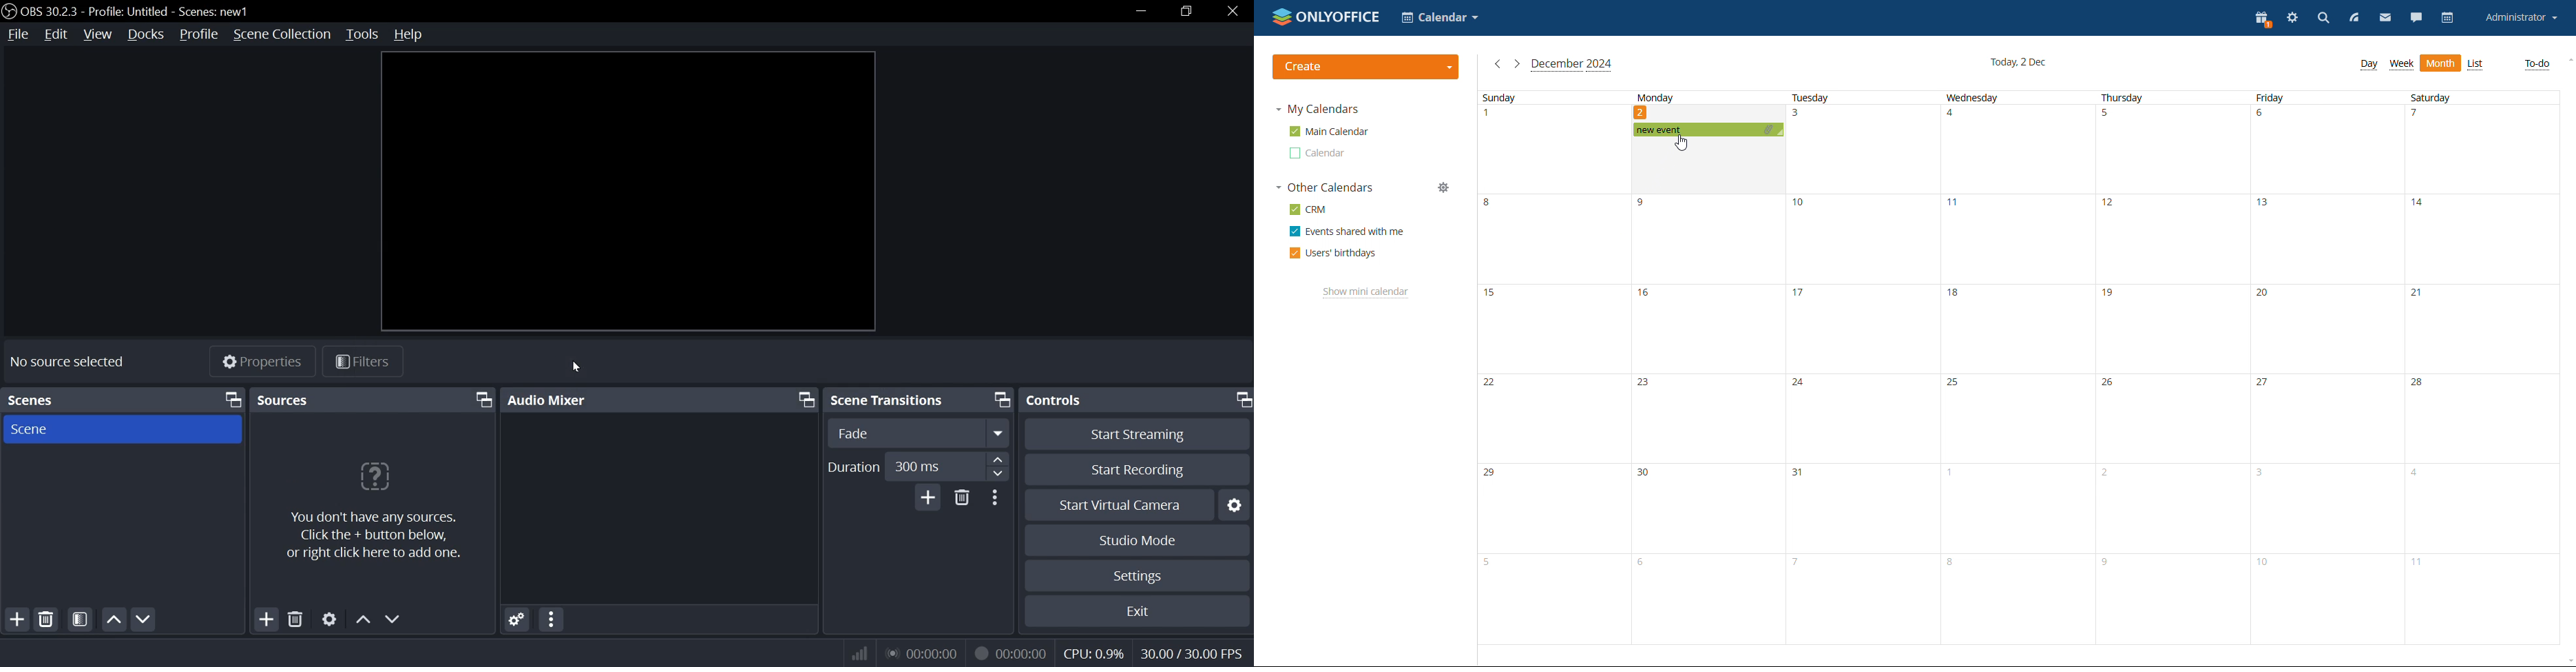 The height and width of the screenshot is (672, 2576). Describe the element at coordinates (56, 35) in the screenshot. I see `edit` at that location.